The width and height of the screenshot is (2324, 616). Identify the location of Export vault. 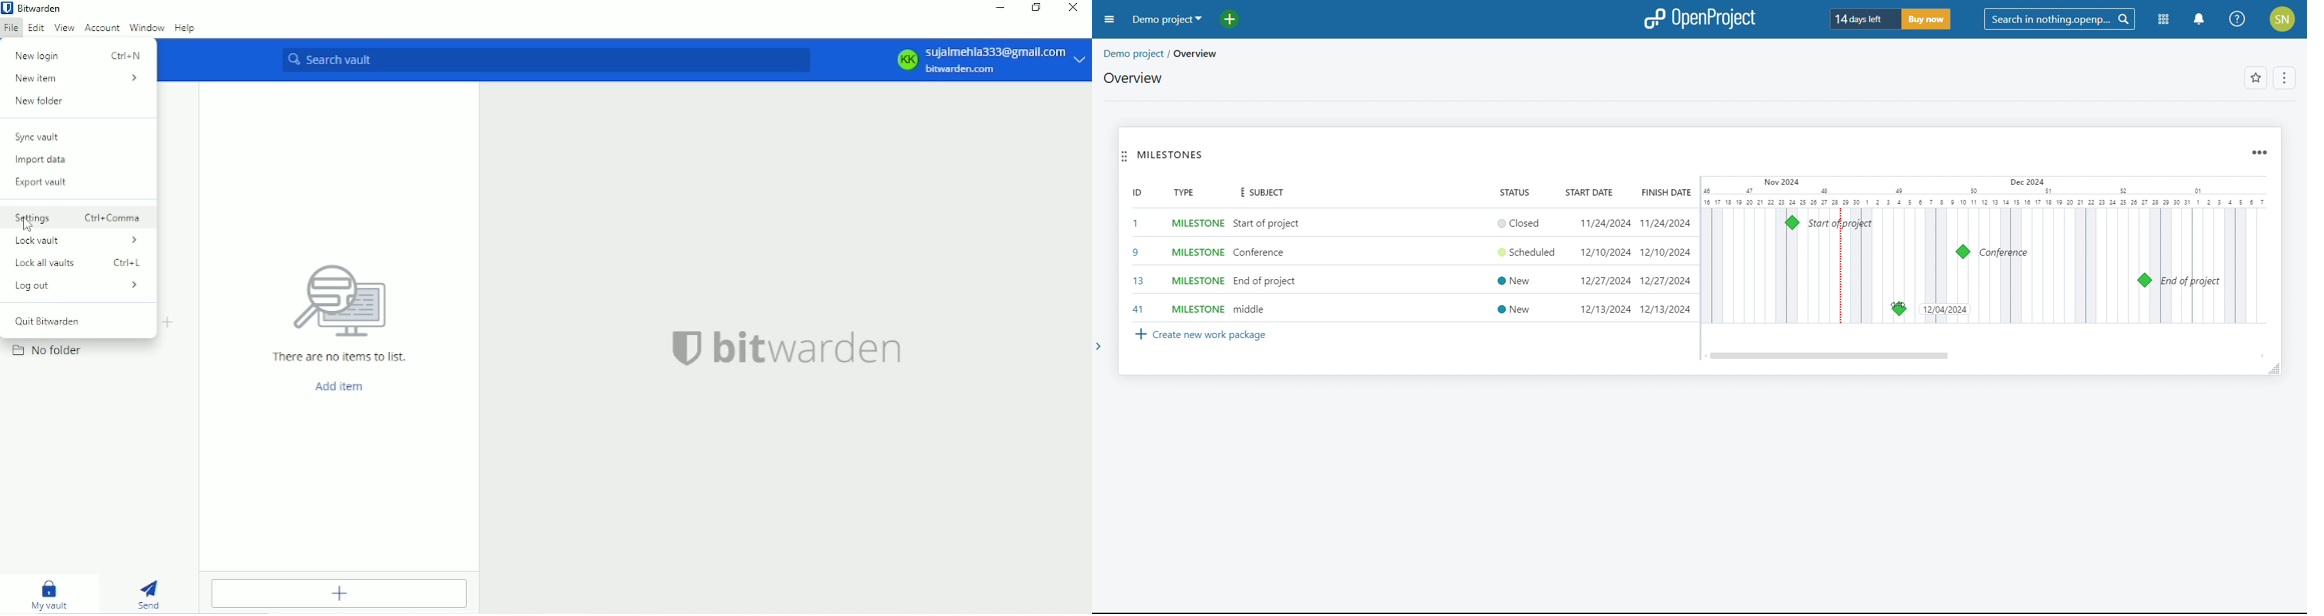
(41, 184).